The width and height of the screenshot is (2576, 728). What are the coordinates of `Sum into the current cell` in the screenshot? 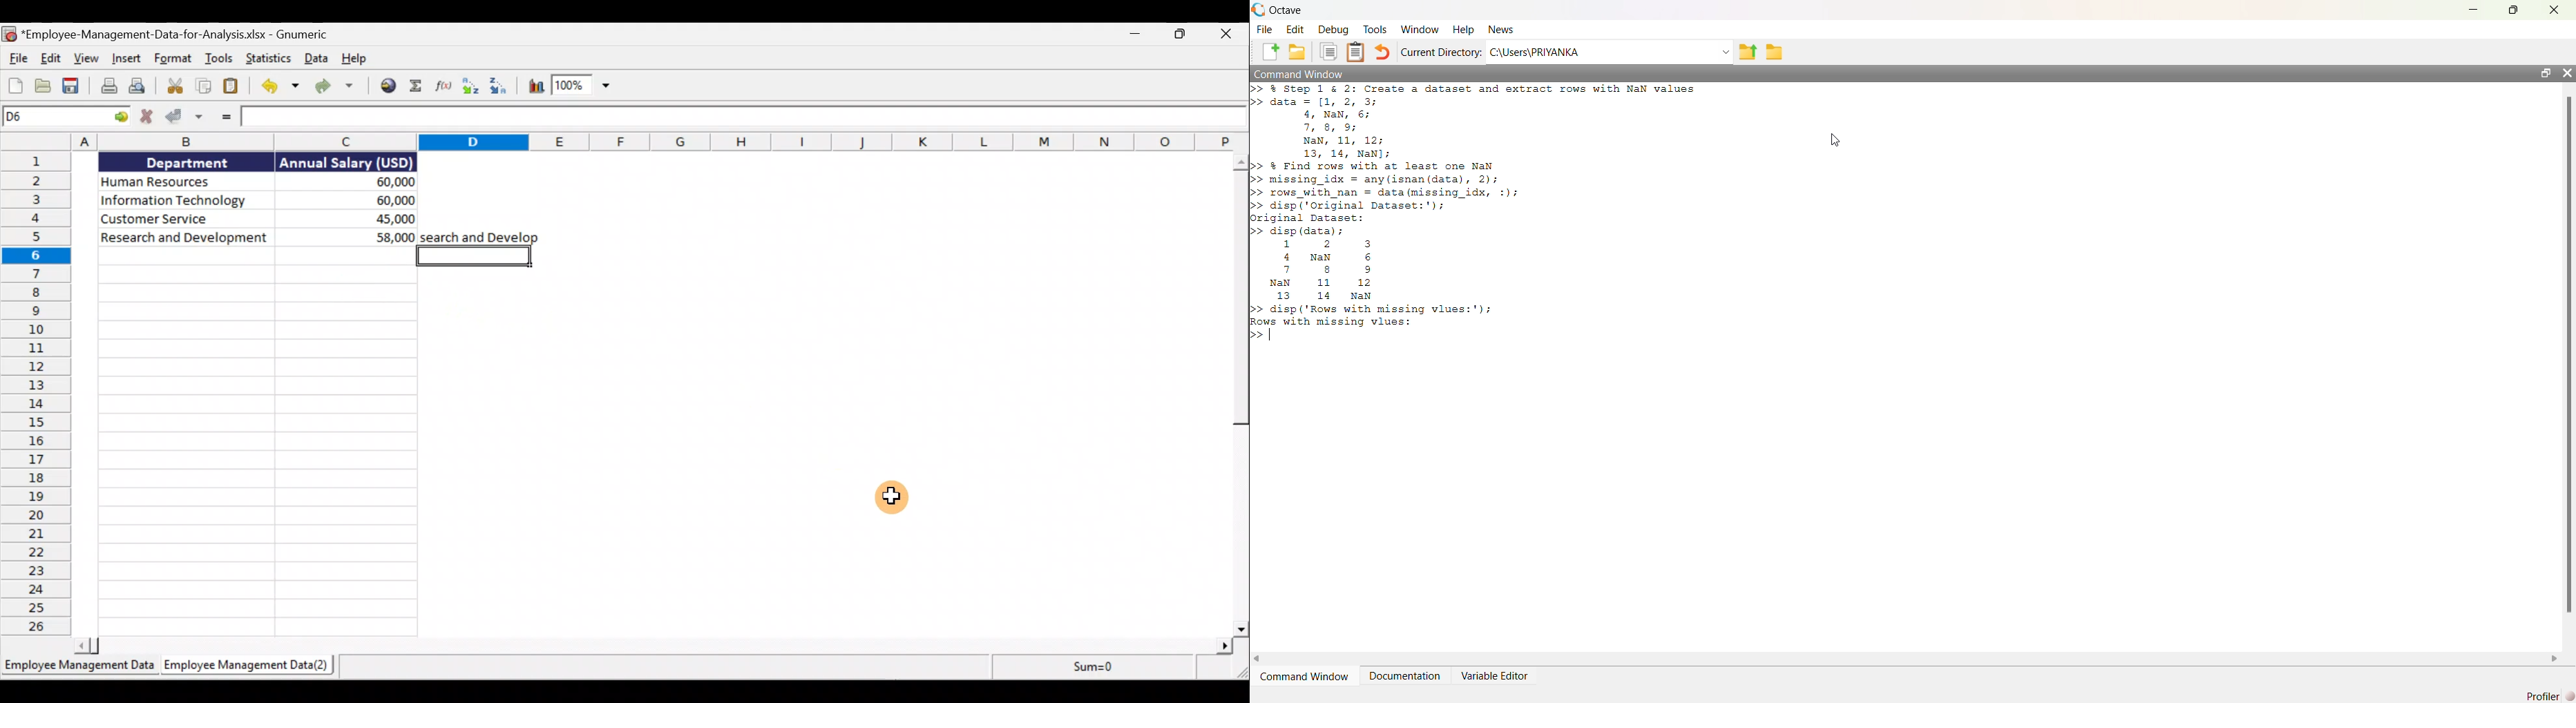 It's located at (416, 89).